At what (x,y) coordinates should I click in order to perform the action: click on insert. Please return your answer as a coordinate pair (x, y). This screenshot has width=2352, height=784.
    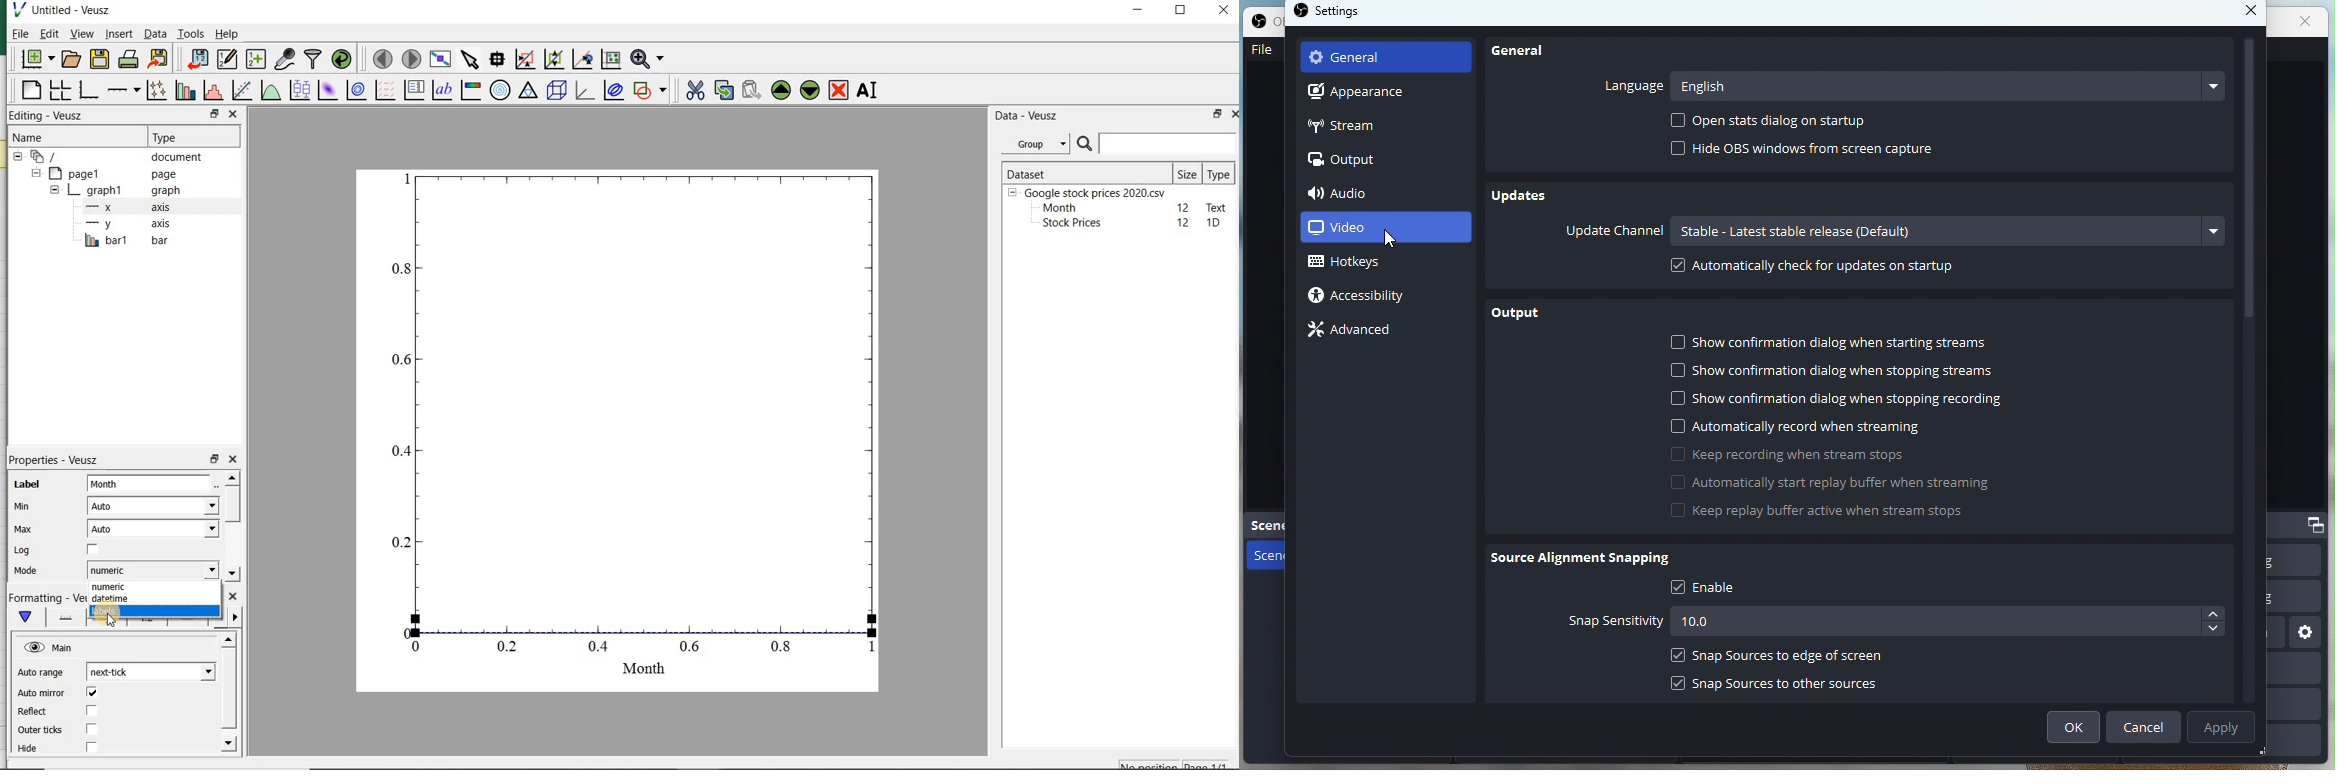
    Looking at the image, I should click on (119, 35).